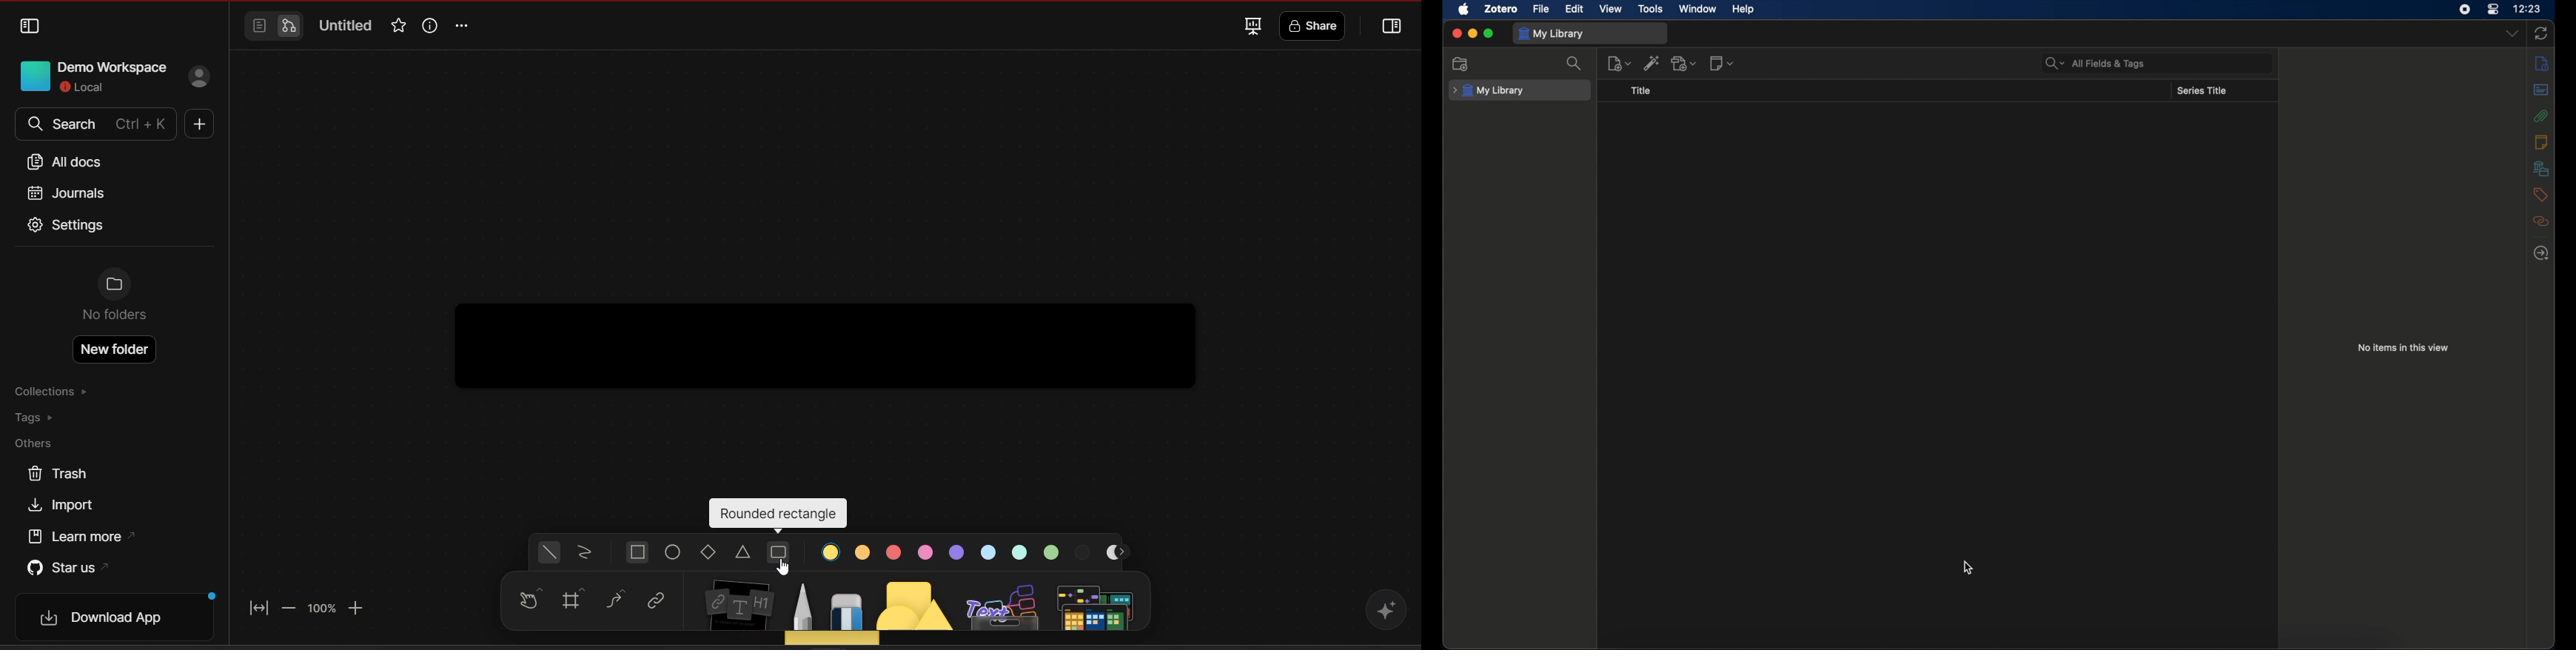 This screenshot has height=672, width=2576. Describe the element at coordinates (466, 26) in the screenshot. I see `options` at that location.